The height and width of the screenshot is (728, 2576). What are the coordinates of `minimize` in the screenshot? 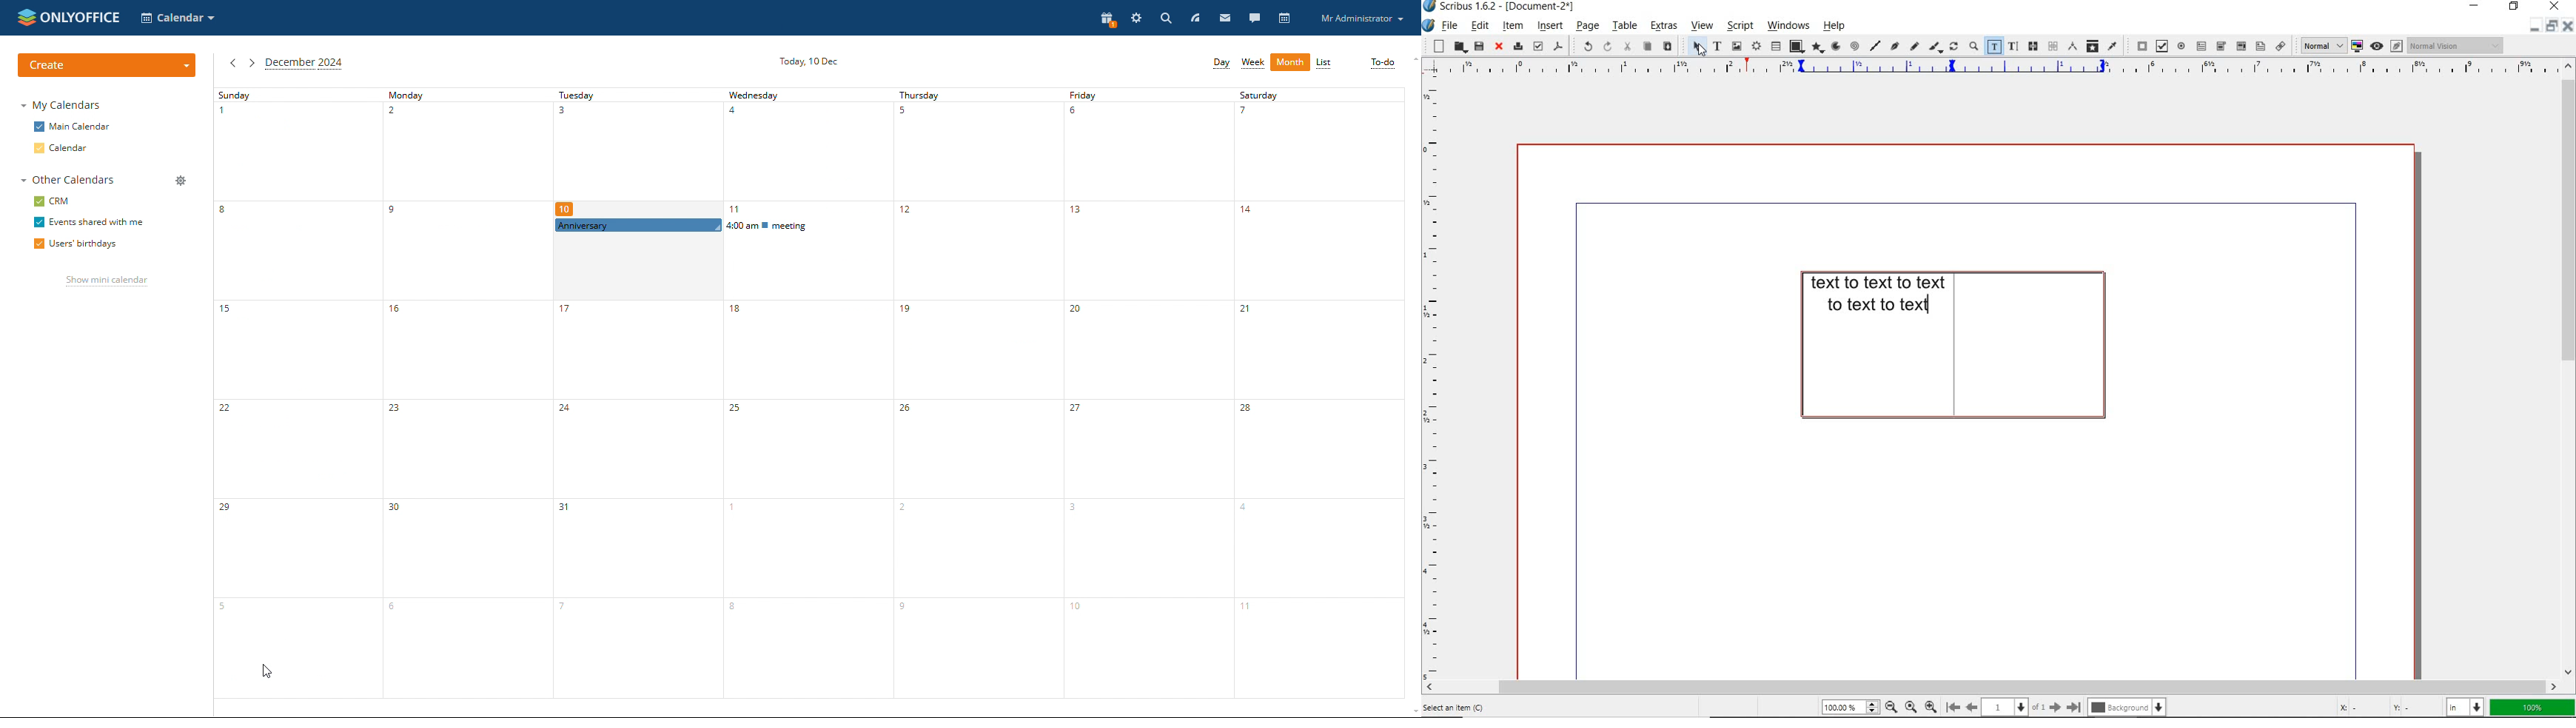 It's located at (2476, 7).